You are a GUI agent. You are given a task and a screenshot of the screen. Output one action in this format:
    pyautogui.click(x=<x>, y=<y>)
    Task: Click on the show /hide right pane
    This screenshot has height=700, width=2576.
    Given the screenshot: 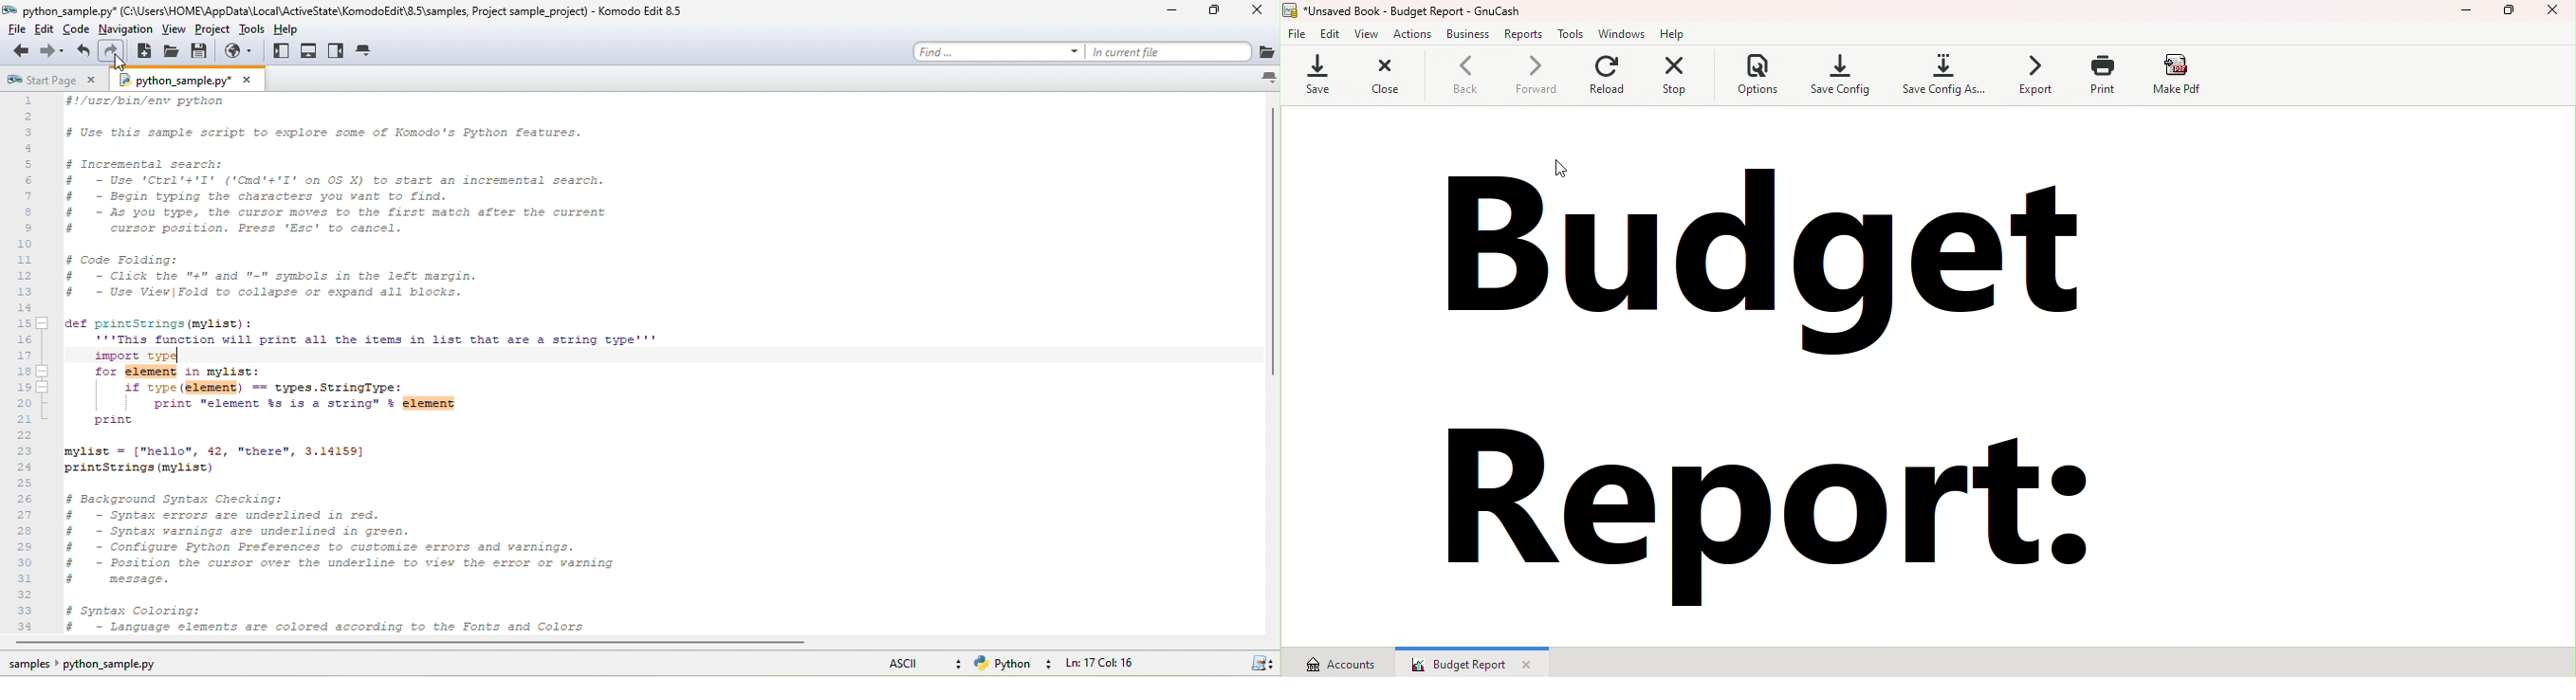 What is the action you would take?
    pyautogui.click(x=337, y=54)
    